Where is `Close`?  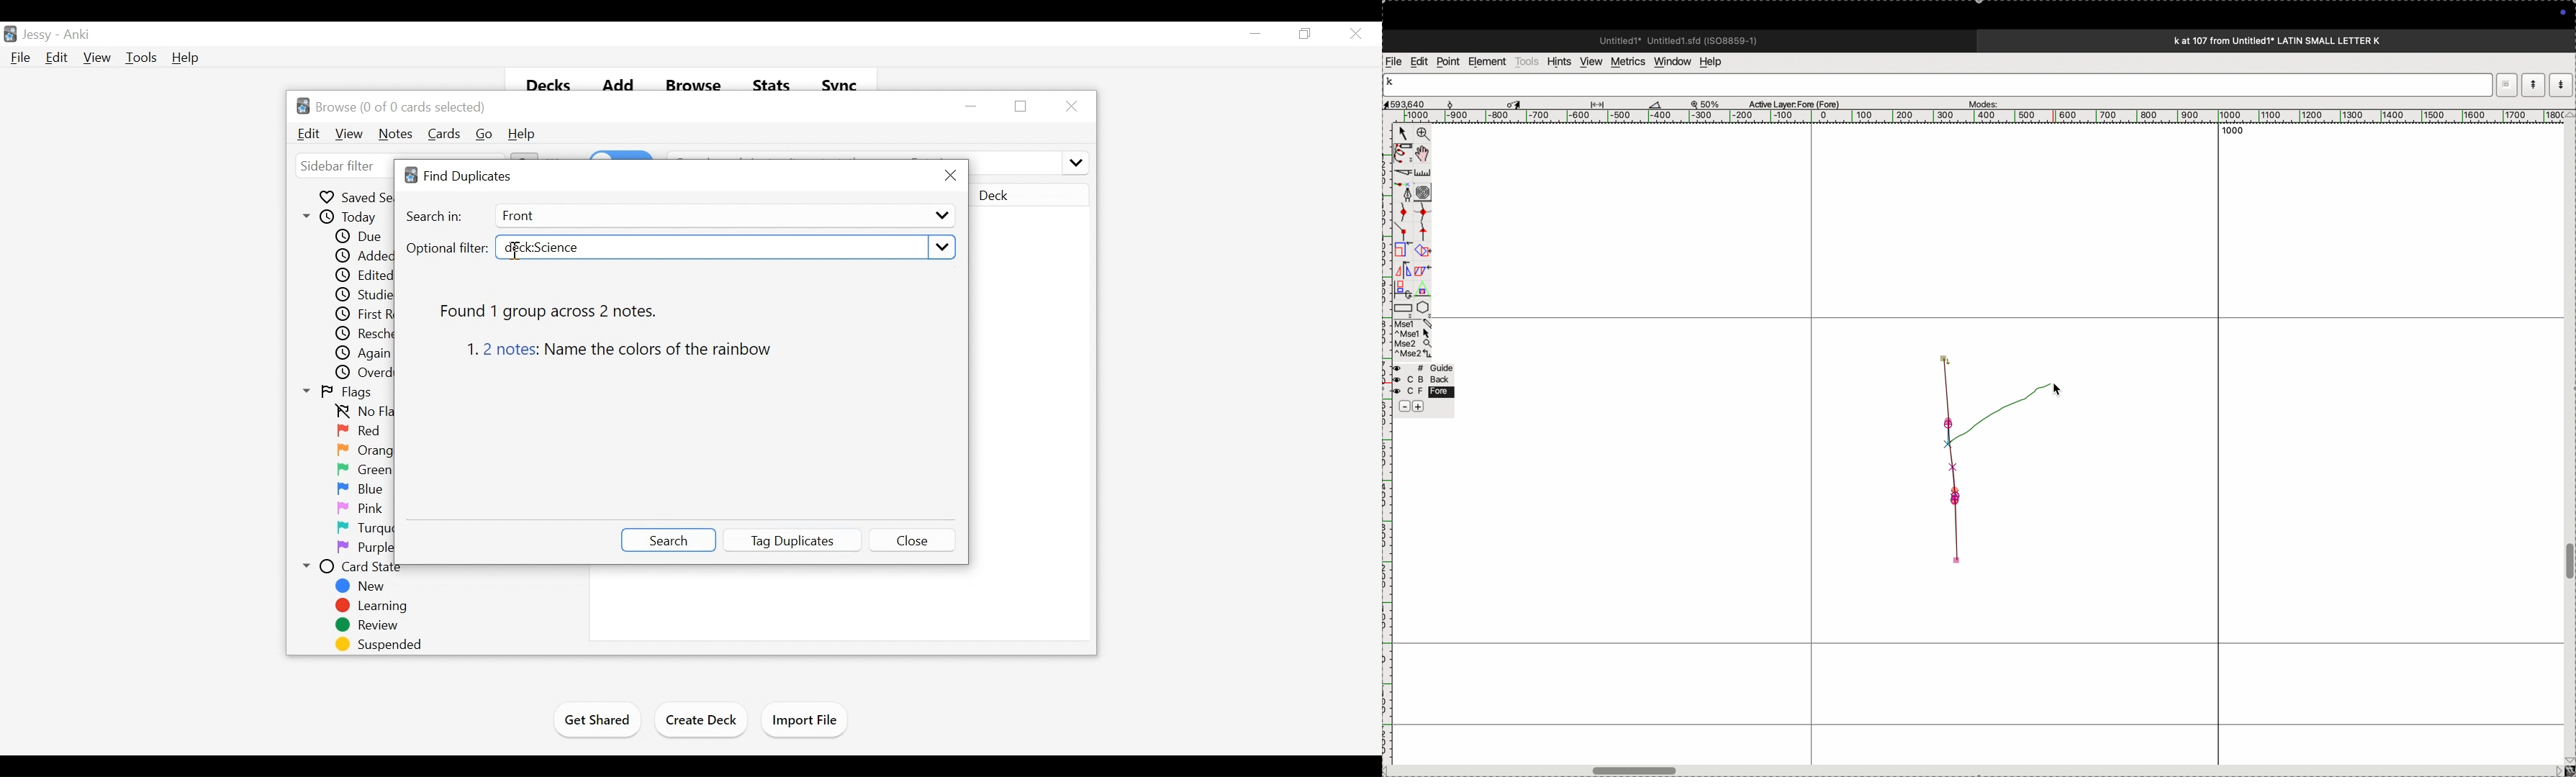
Close is located at coordinates (1354, 33).